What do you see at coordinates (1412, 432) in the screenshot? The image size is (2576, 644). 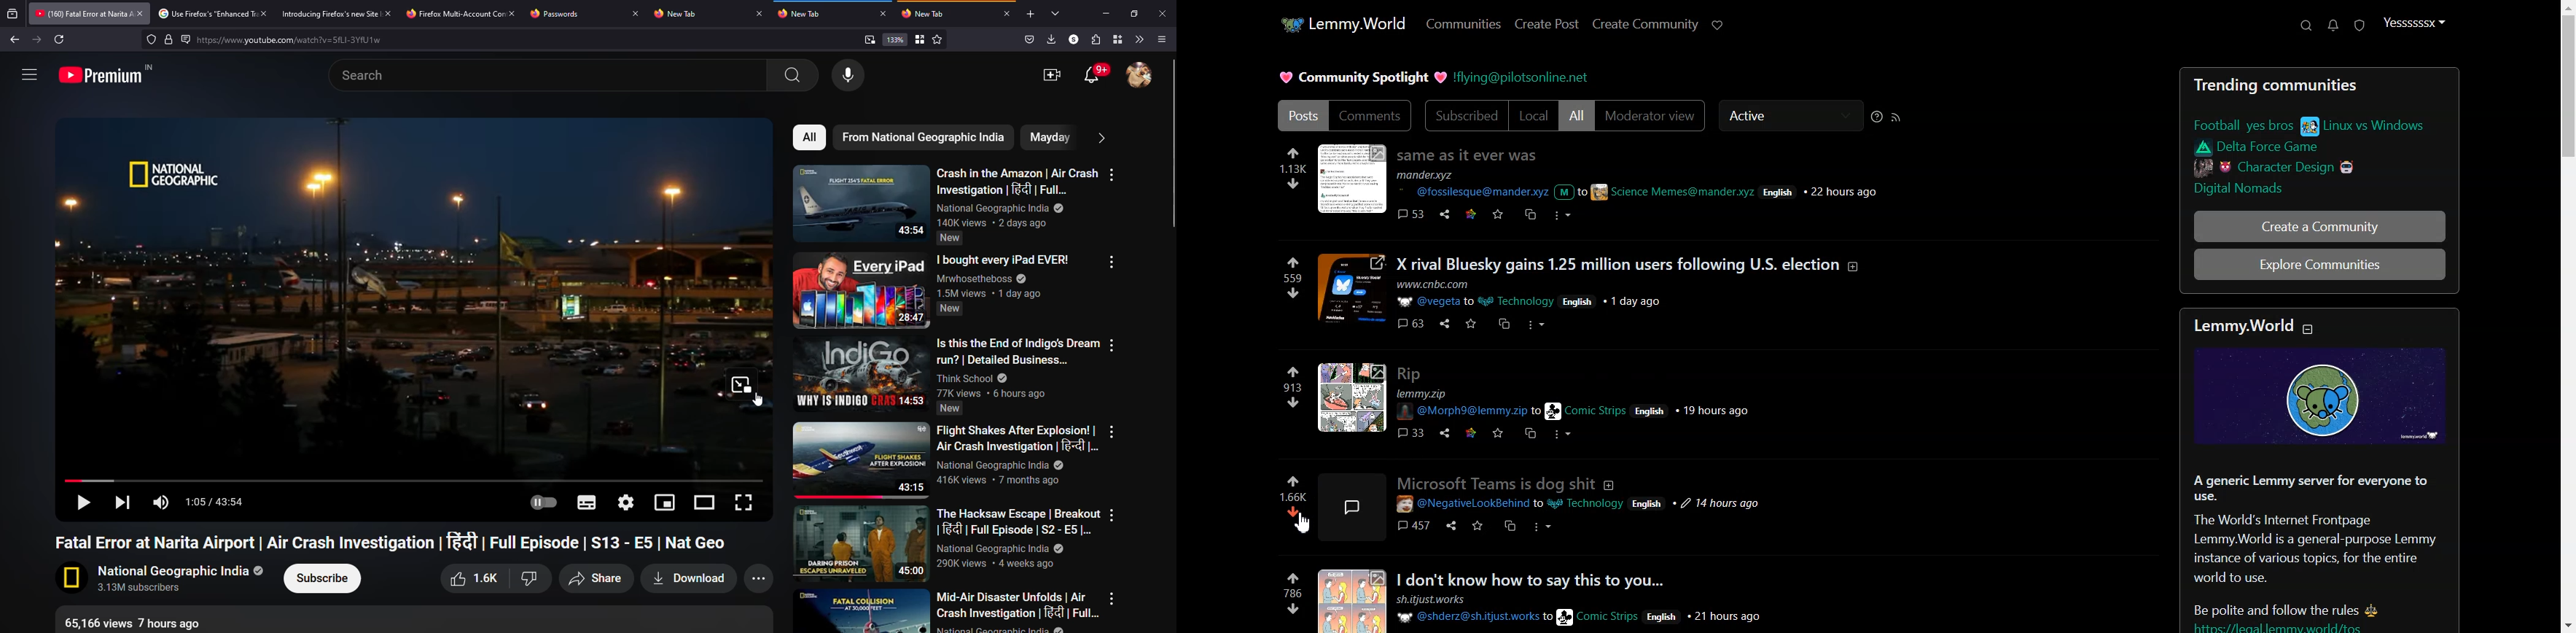 I see `comments` at bounding box center [1412, 432].